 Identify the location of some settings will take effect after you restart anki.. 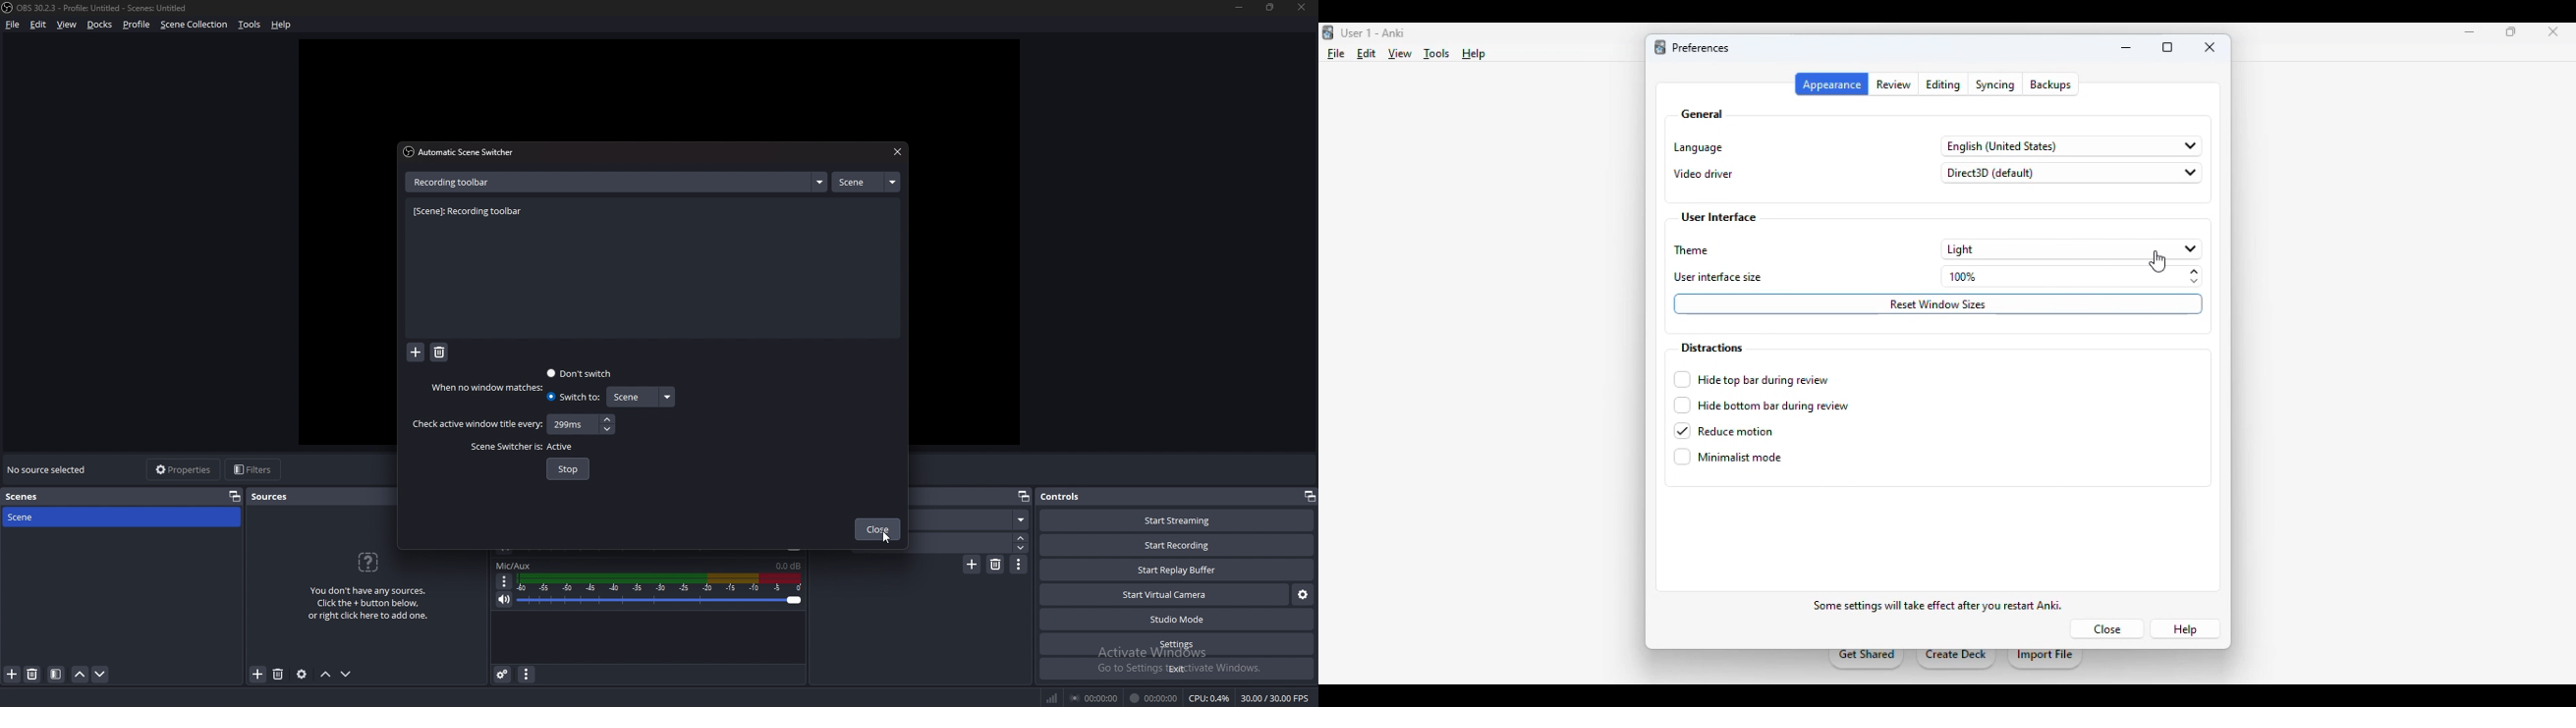
(1937, 605).